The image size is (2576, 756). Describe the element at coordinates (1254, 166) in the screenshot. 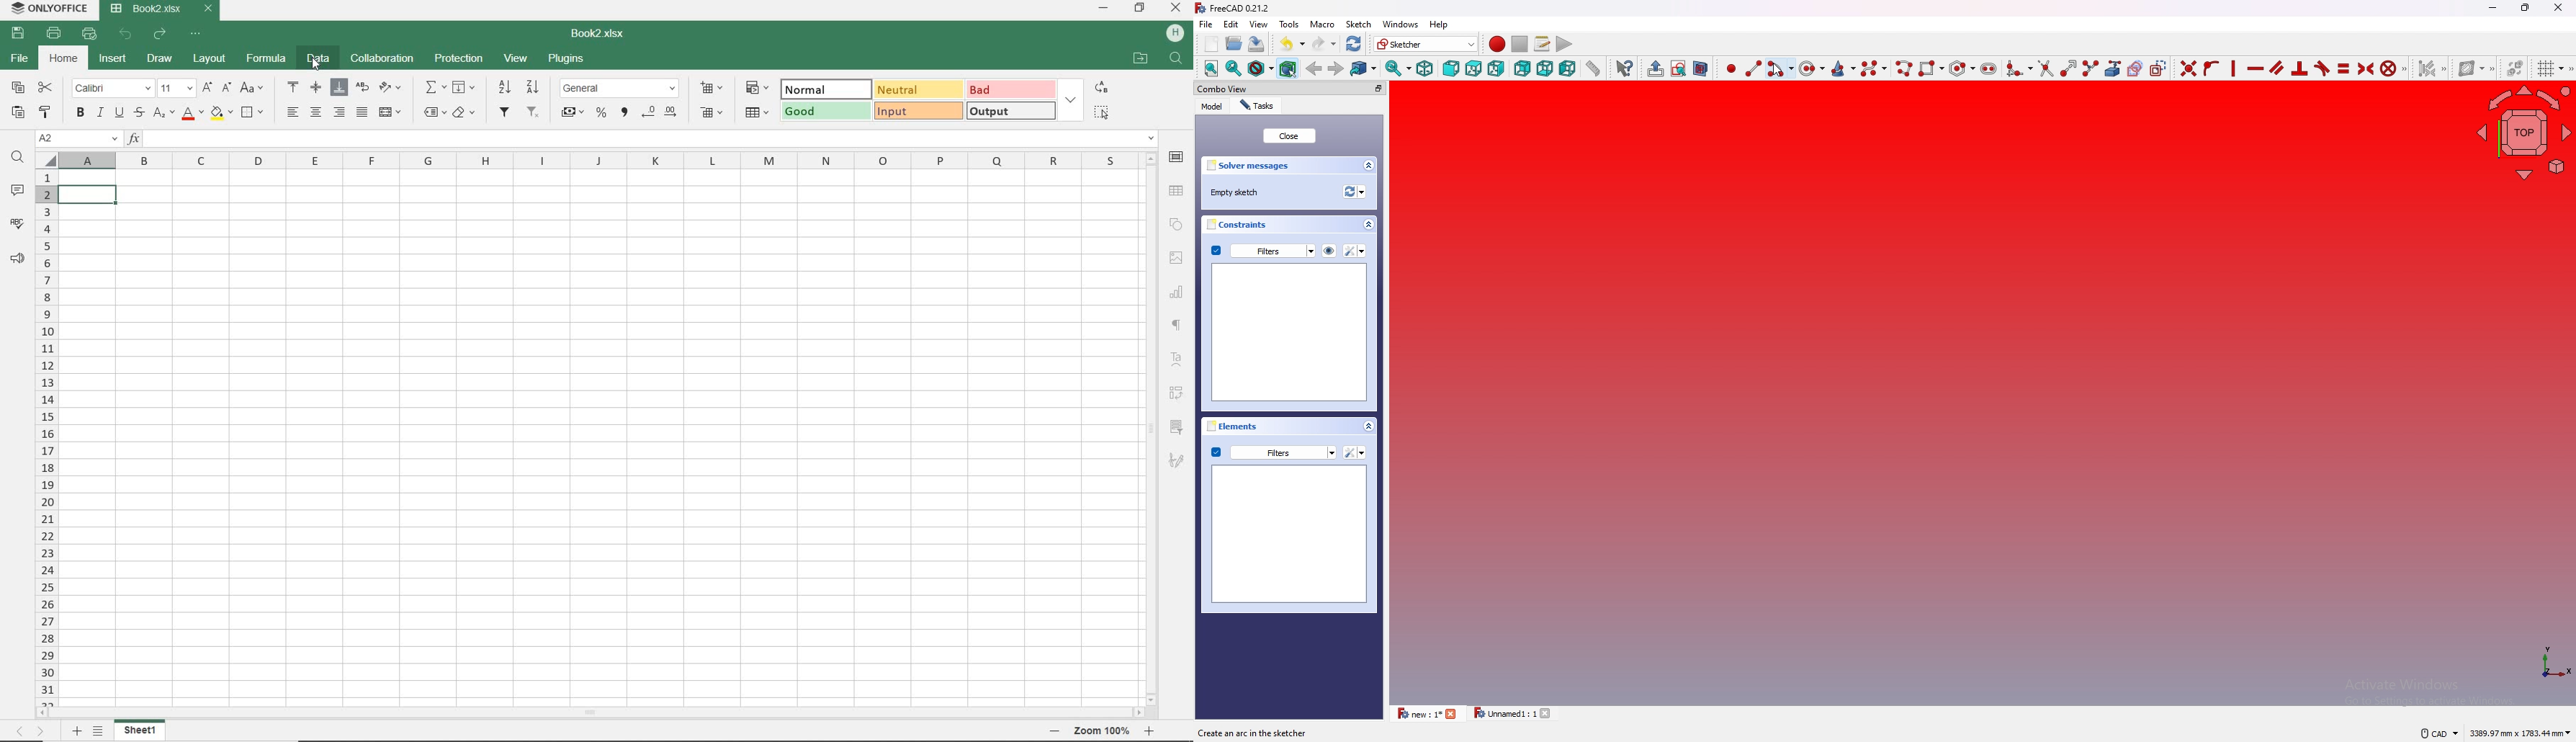

I see `solver messages` at that location.